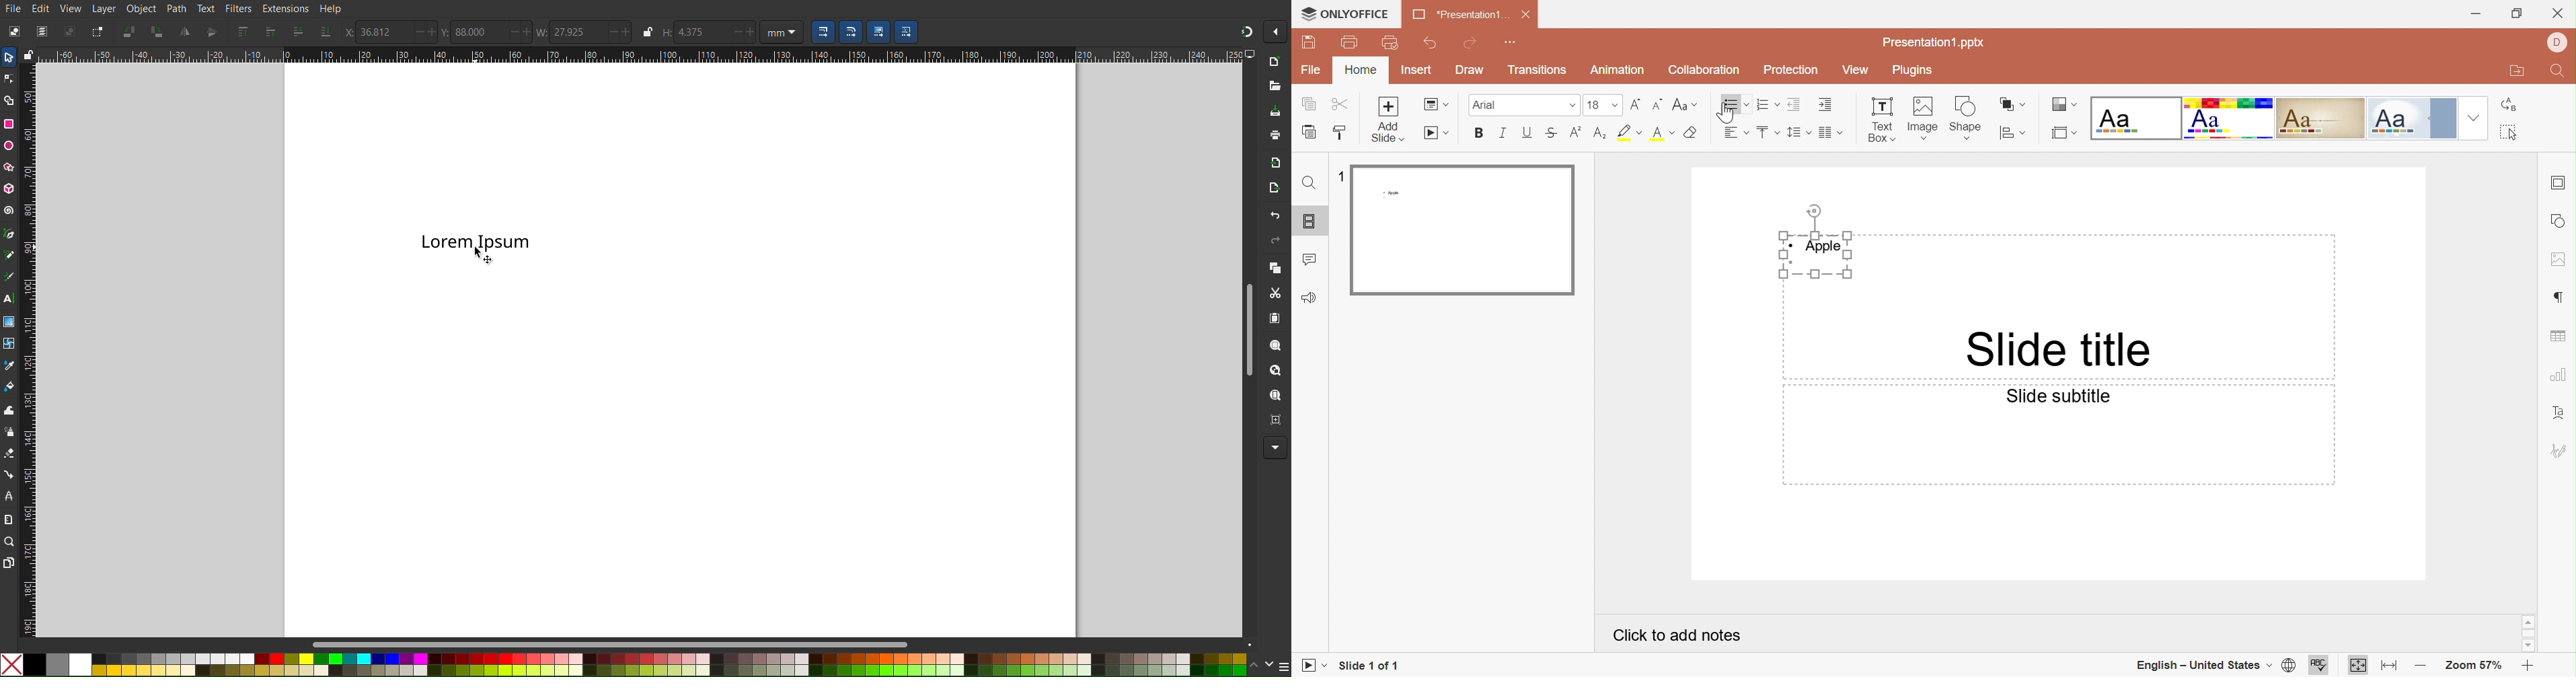  I want to click on shape, so click(1970, 117).